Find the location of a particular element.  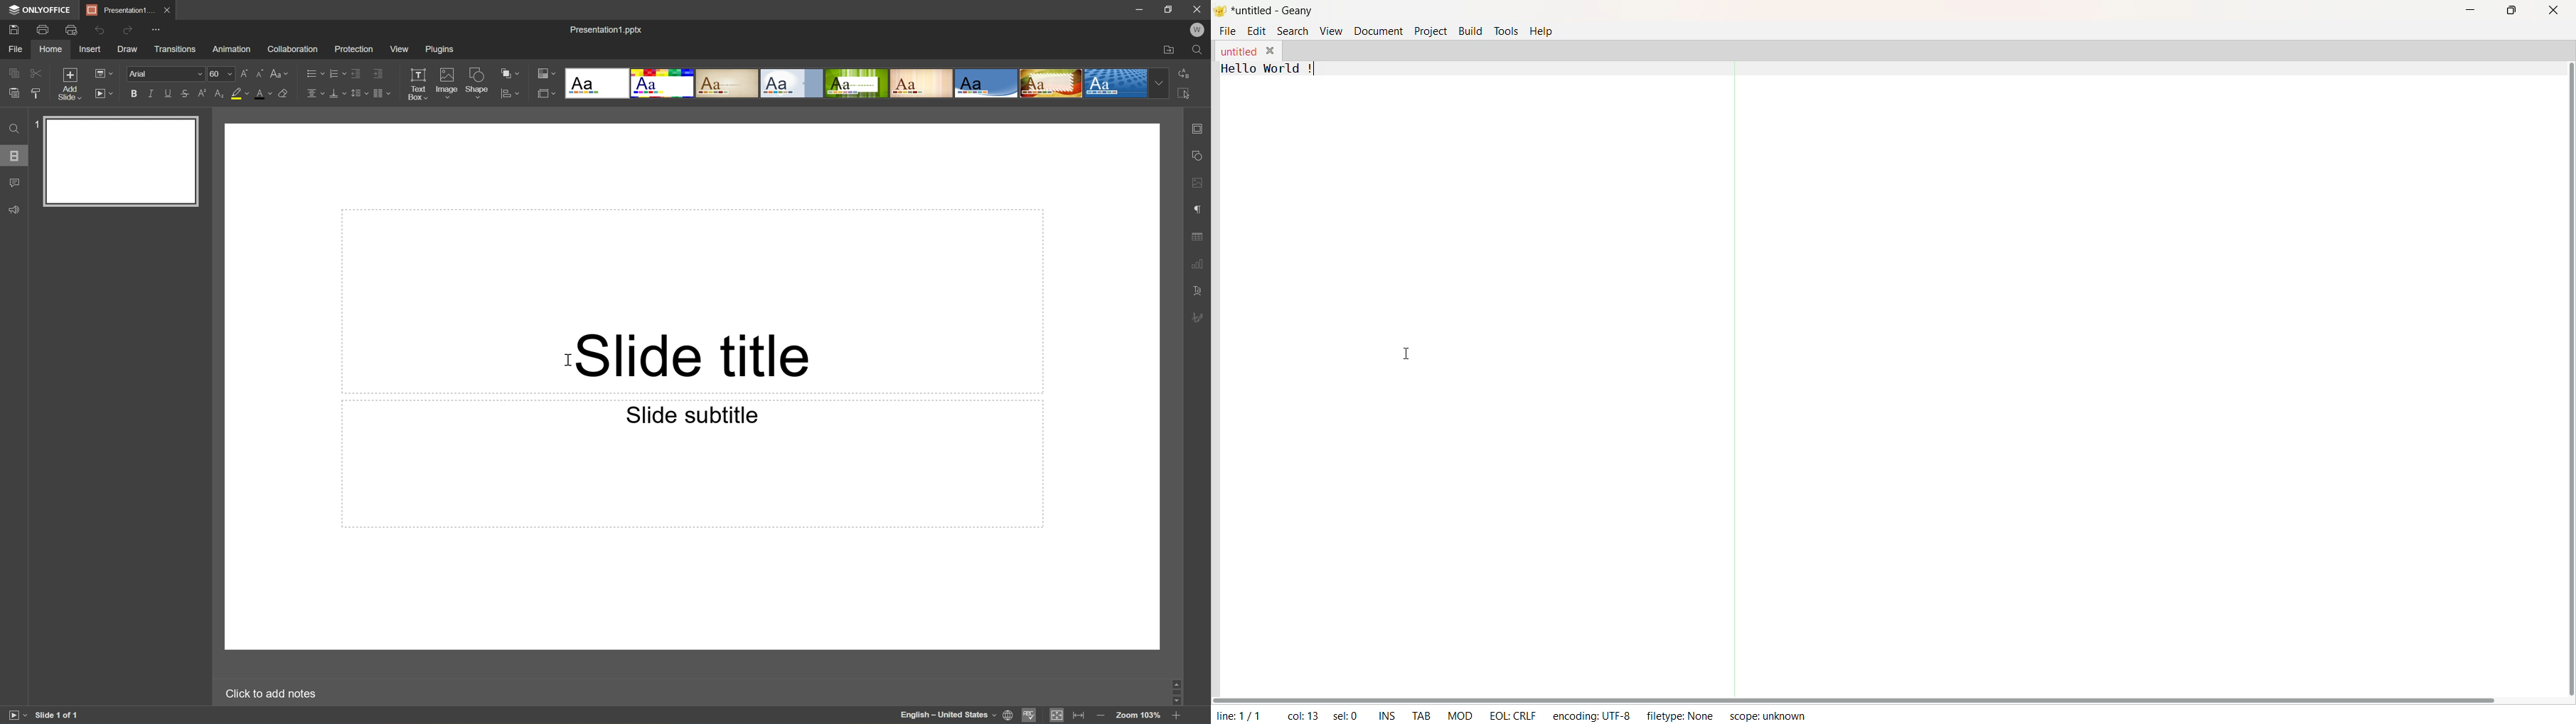

Decrease indent is located at coordinates (355, 74).